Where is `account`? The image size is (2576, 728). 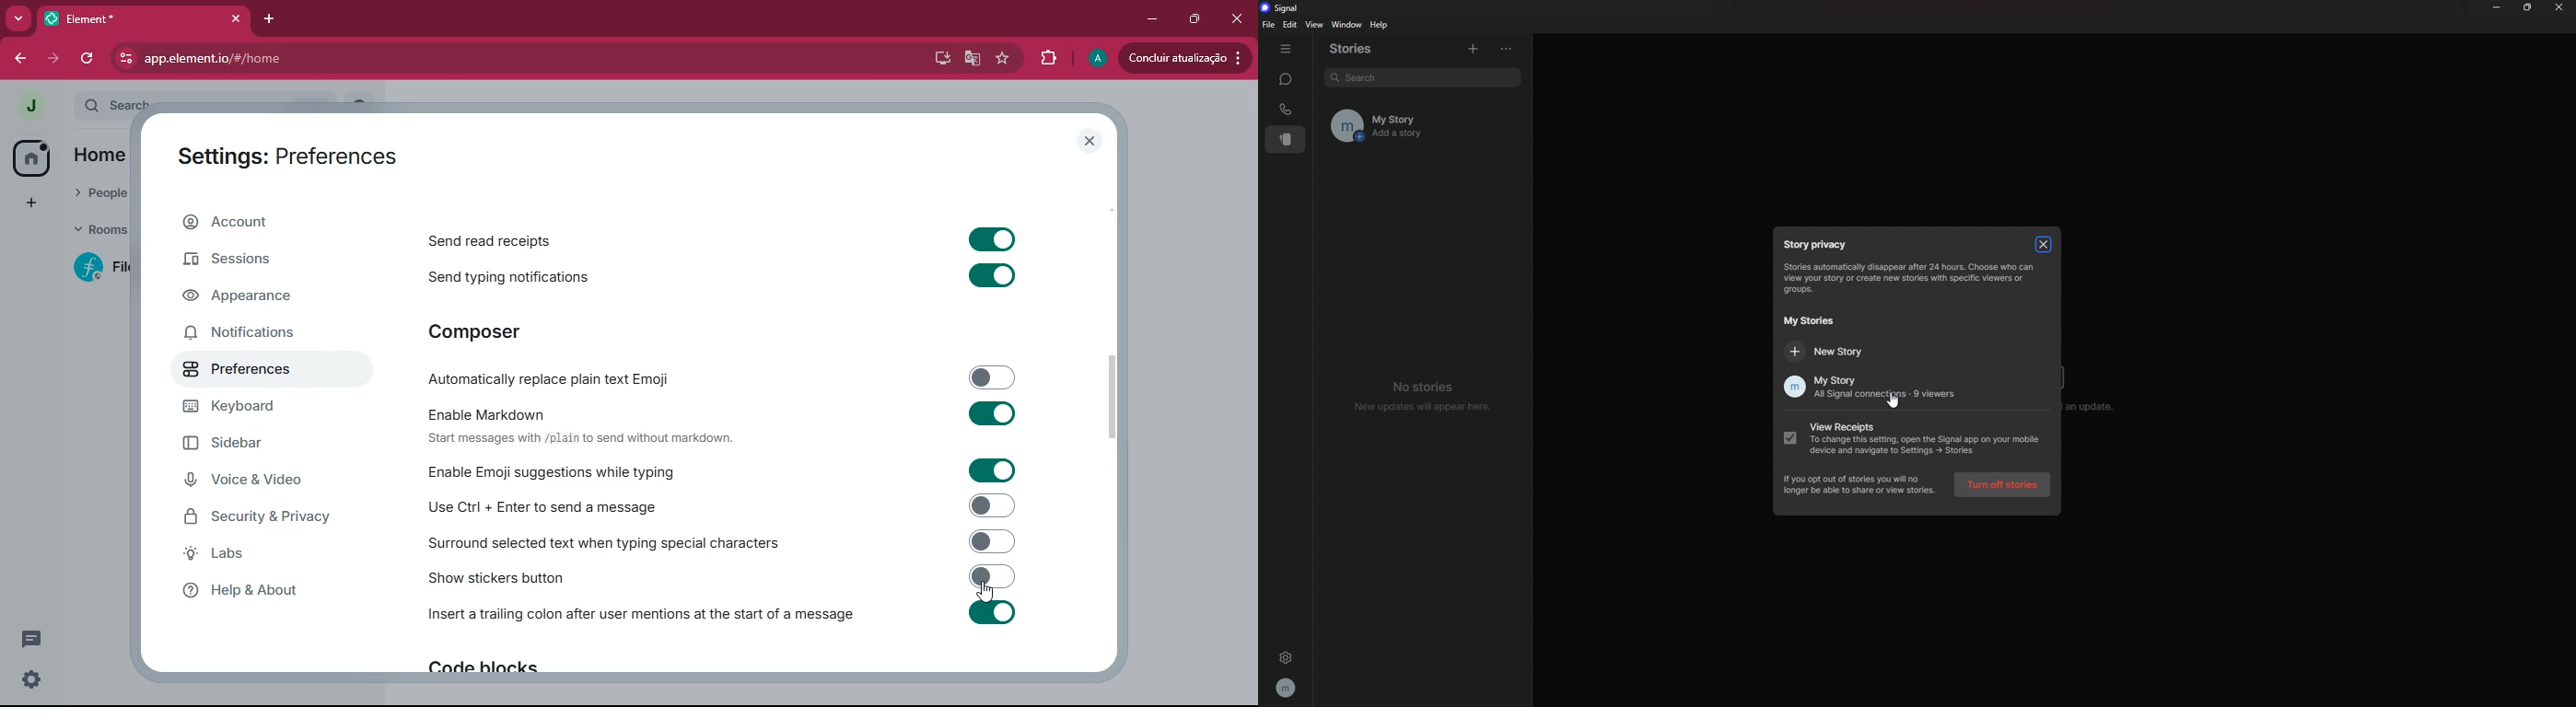 account is located at coordinates (275, 223).